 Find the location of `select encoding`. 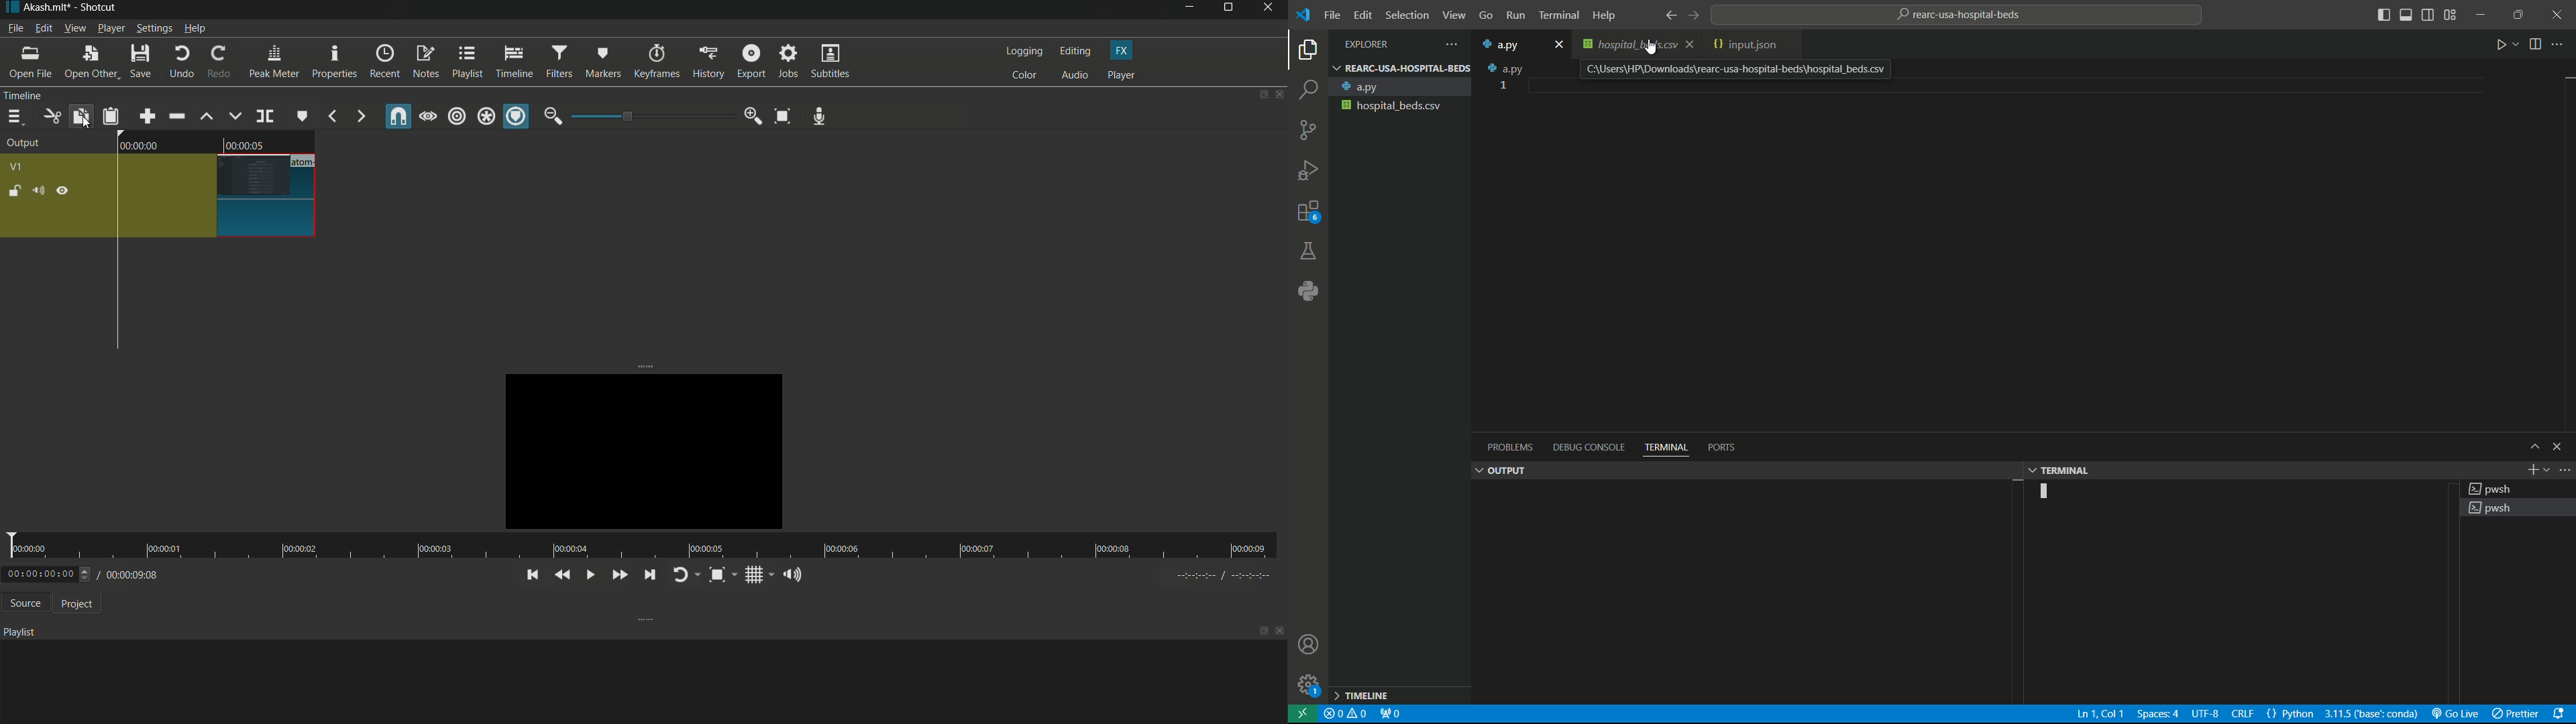

select encoding is located at coordinates (2204, 715).